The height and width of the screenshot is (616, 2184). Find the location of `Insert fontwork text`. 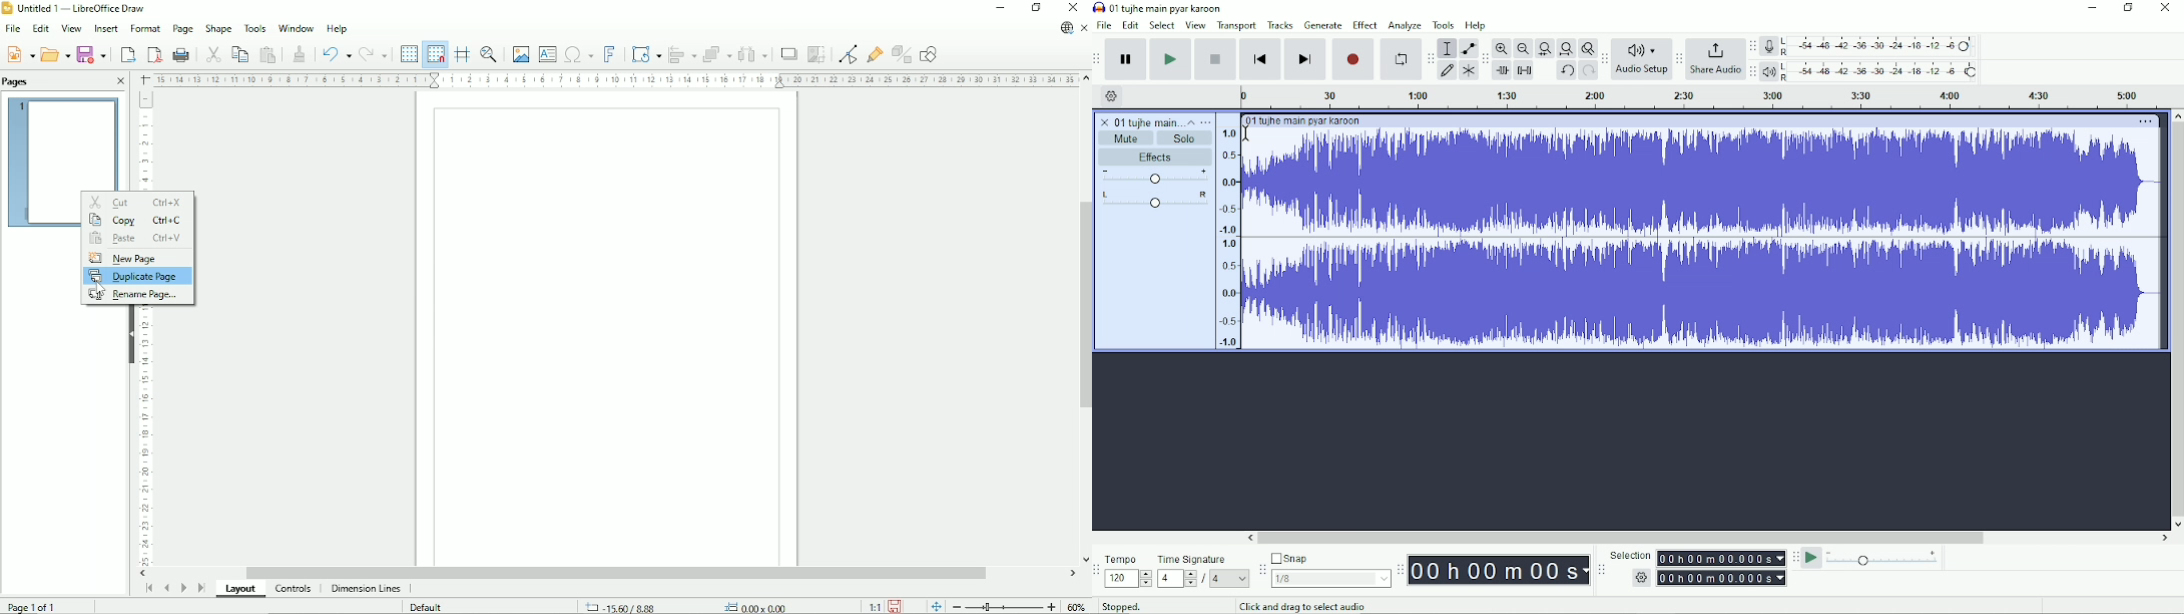

Insert fontwork text is located at coordinates (610, 53).